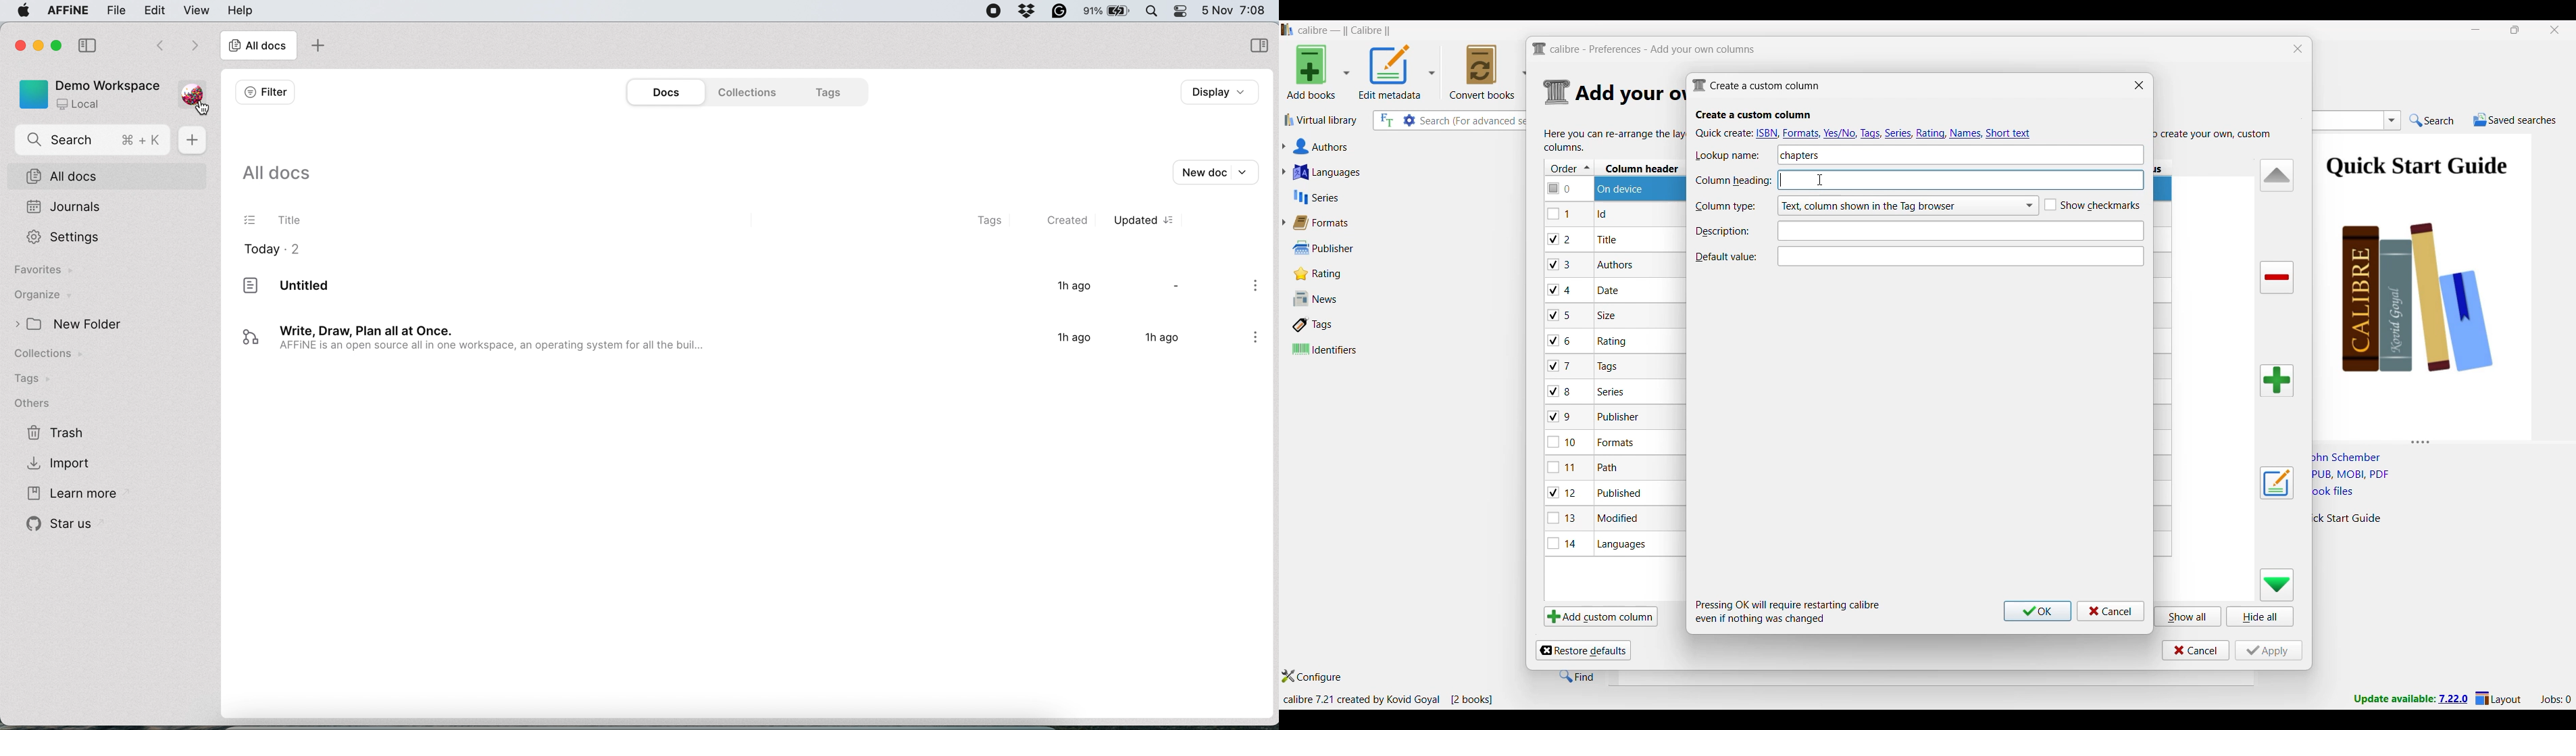 This screenshot has height=756, width=2576. Describe the element at coordinates (1561, 366) in the screenshot. I see `checkbox - 7` at that location.